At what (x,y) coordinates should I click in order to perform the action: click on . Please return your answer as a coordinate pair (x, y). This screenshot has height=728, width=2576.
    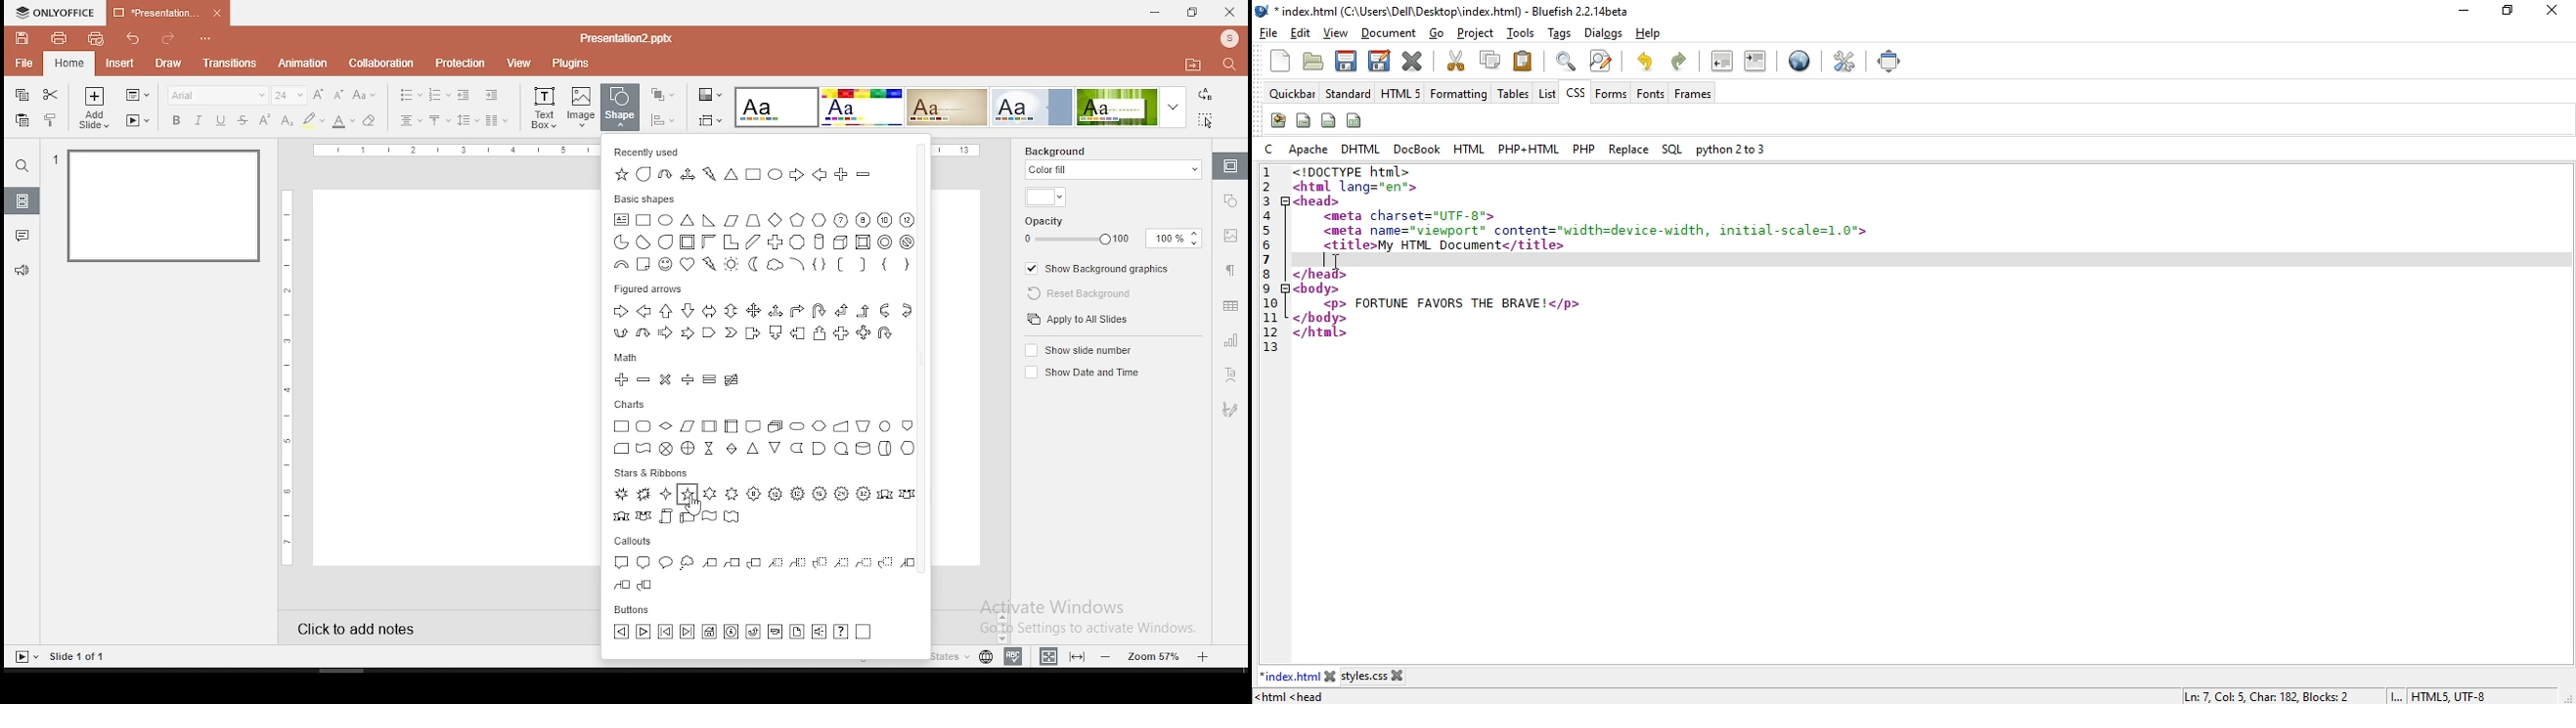
    Looking at the image, I should click on (1228, 410).